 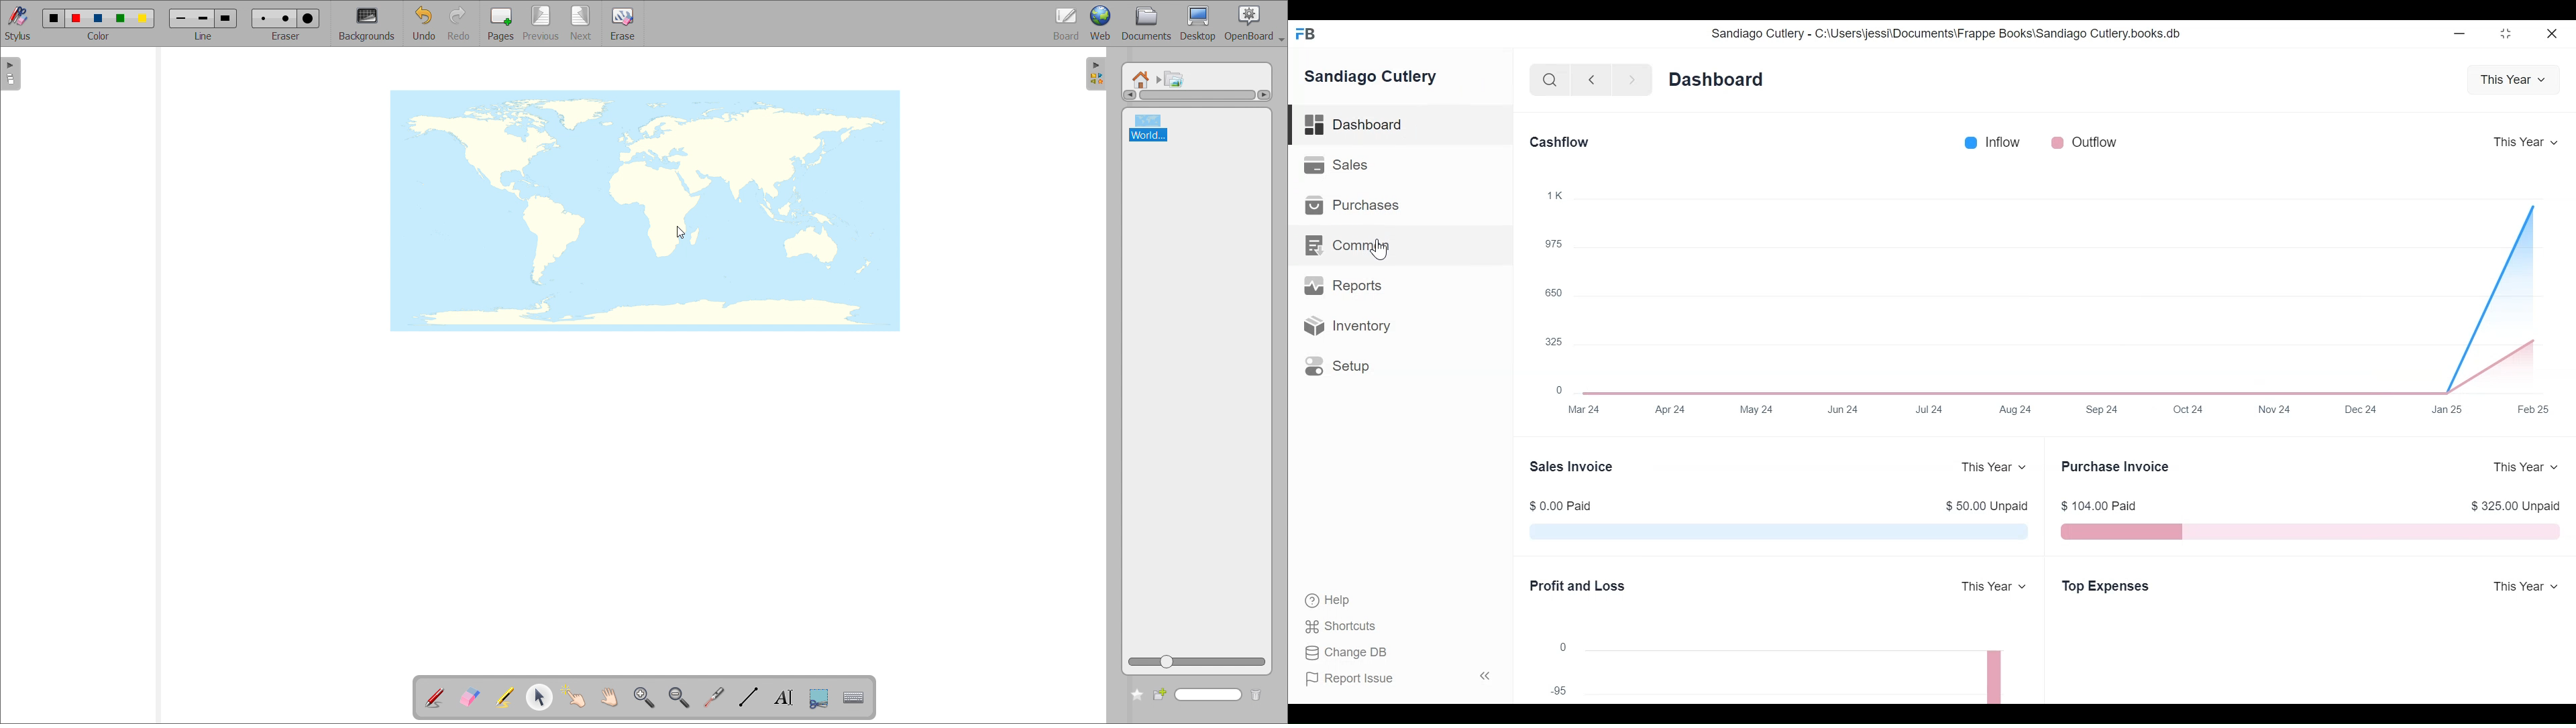 I want to click on 975, so click(x=1554, y=243).